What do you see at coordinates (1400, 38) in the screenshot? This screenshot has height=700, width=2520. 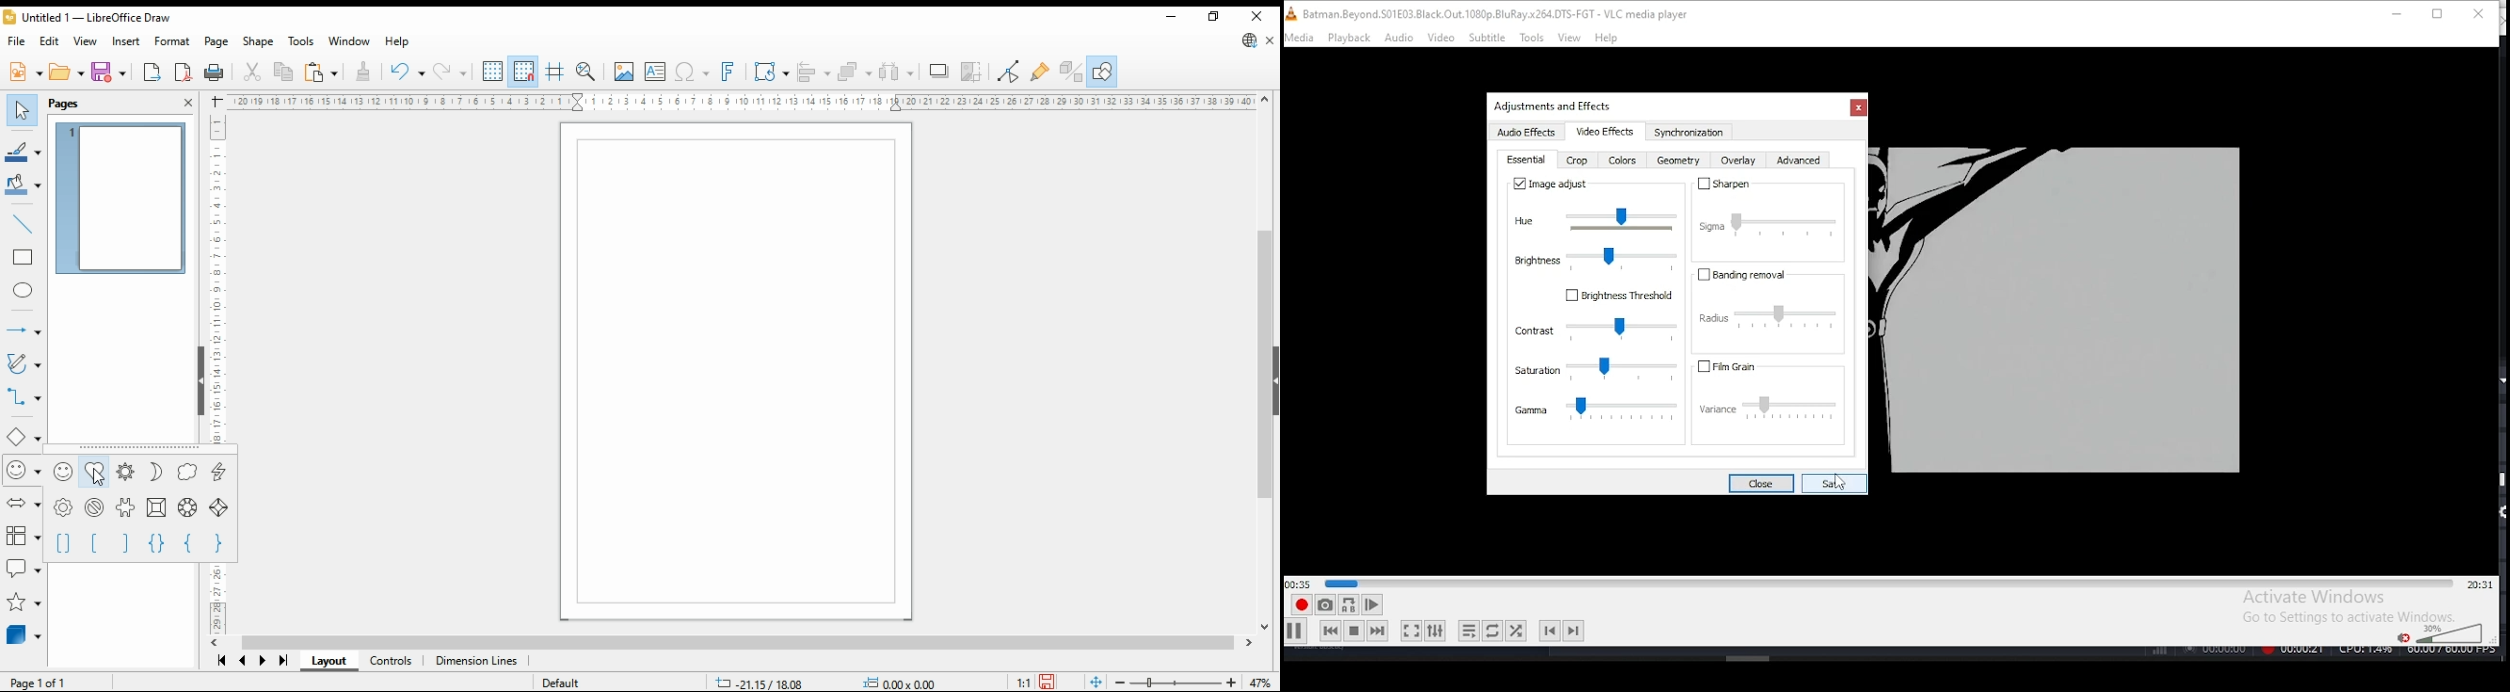 I see `audio` at bounding box center [1400, 38].